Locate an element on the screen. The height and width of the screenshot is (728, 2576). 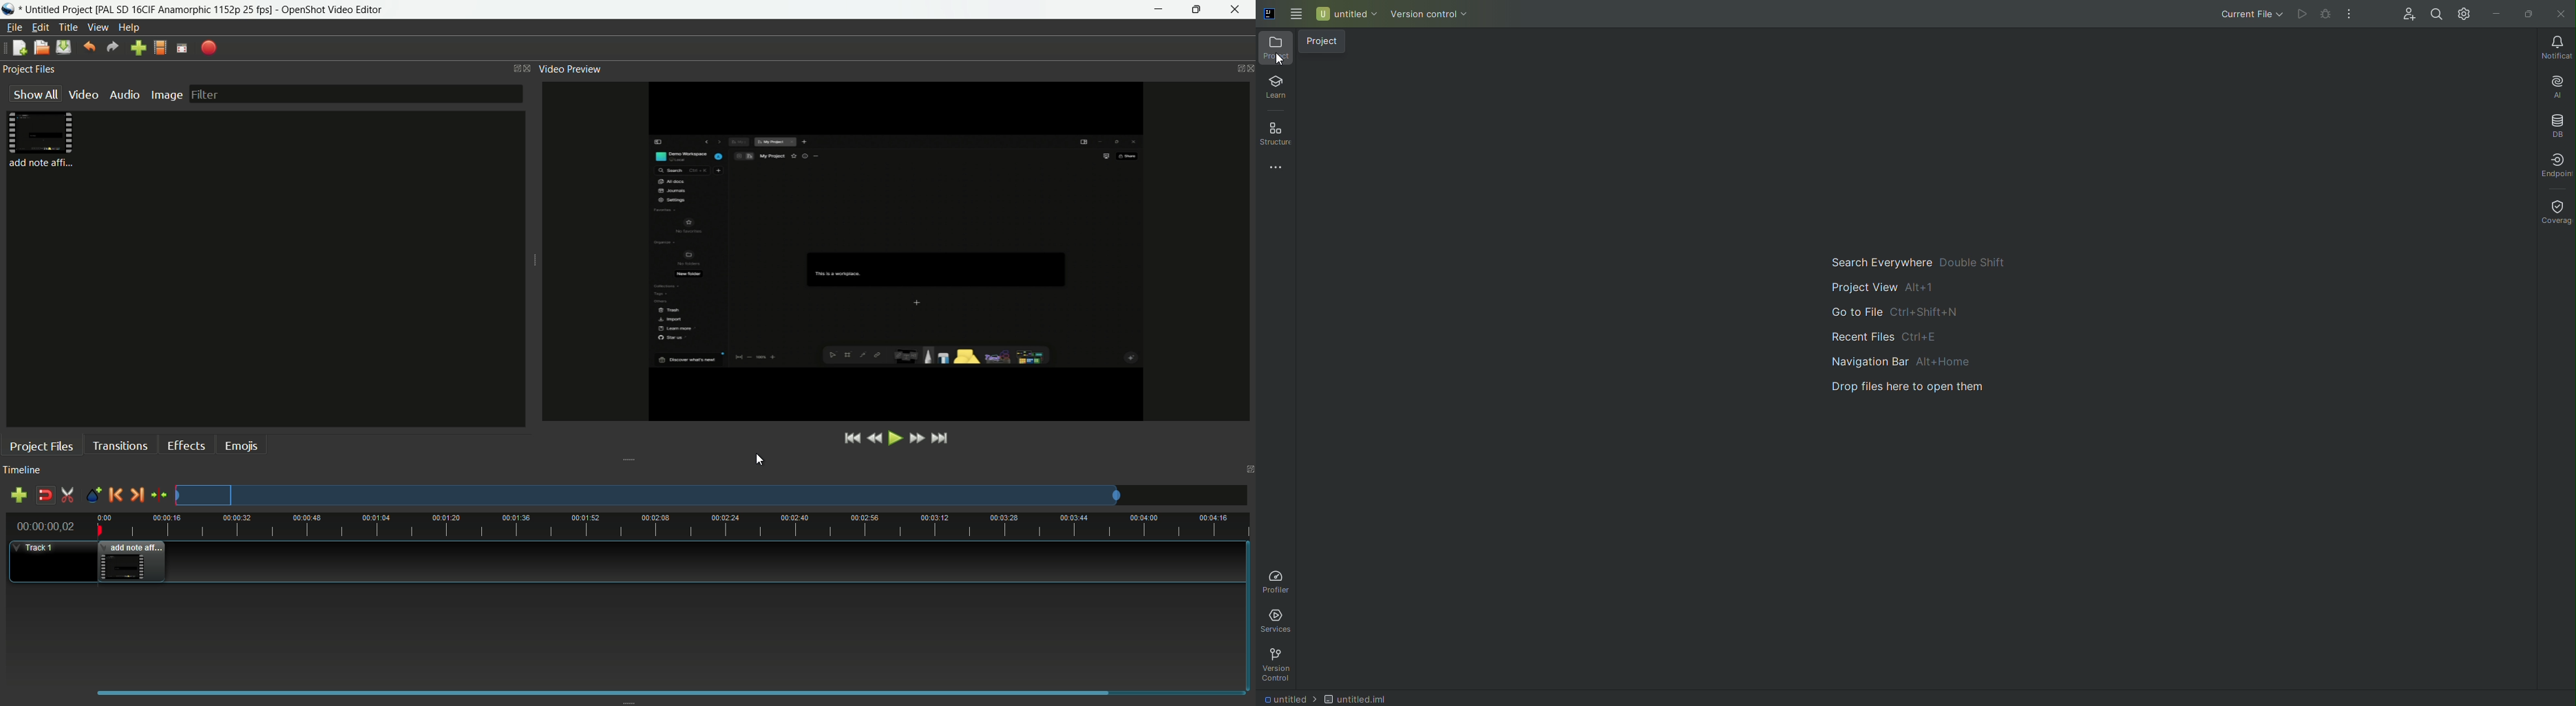
show all is located at coordinates (33, 94).